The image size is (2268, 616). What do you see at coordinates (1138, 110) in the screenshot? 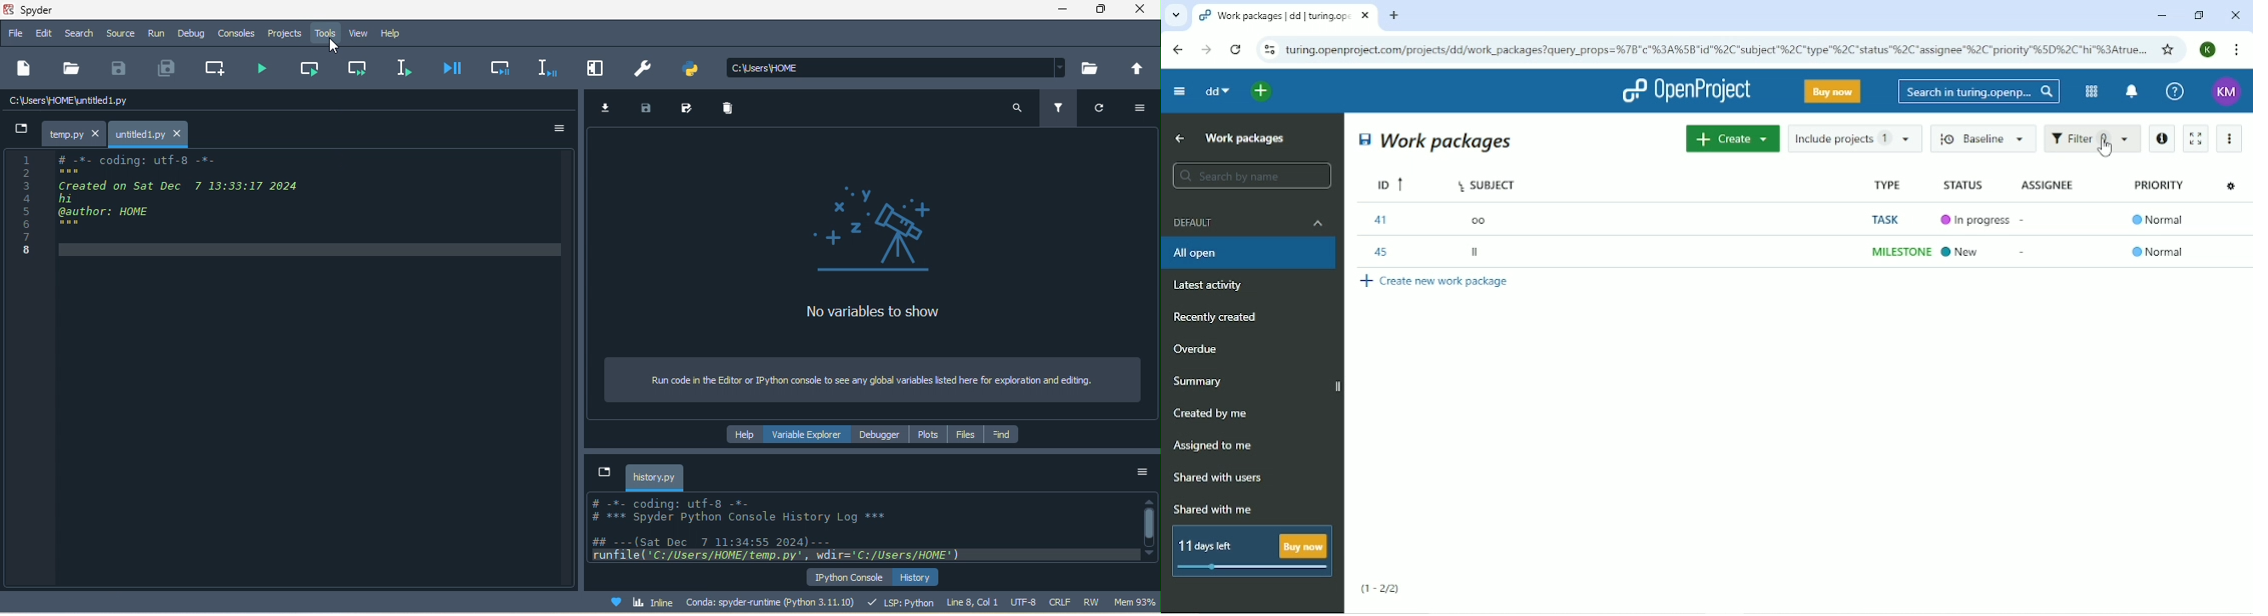
I see `option` at bounding box center [1138, 110].